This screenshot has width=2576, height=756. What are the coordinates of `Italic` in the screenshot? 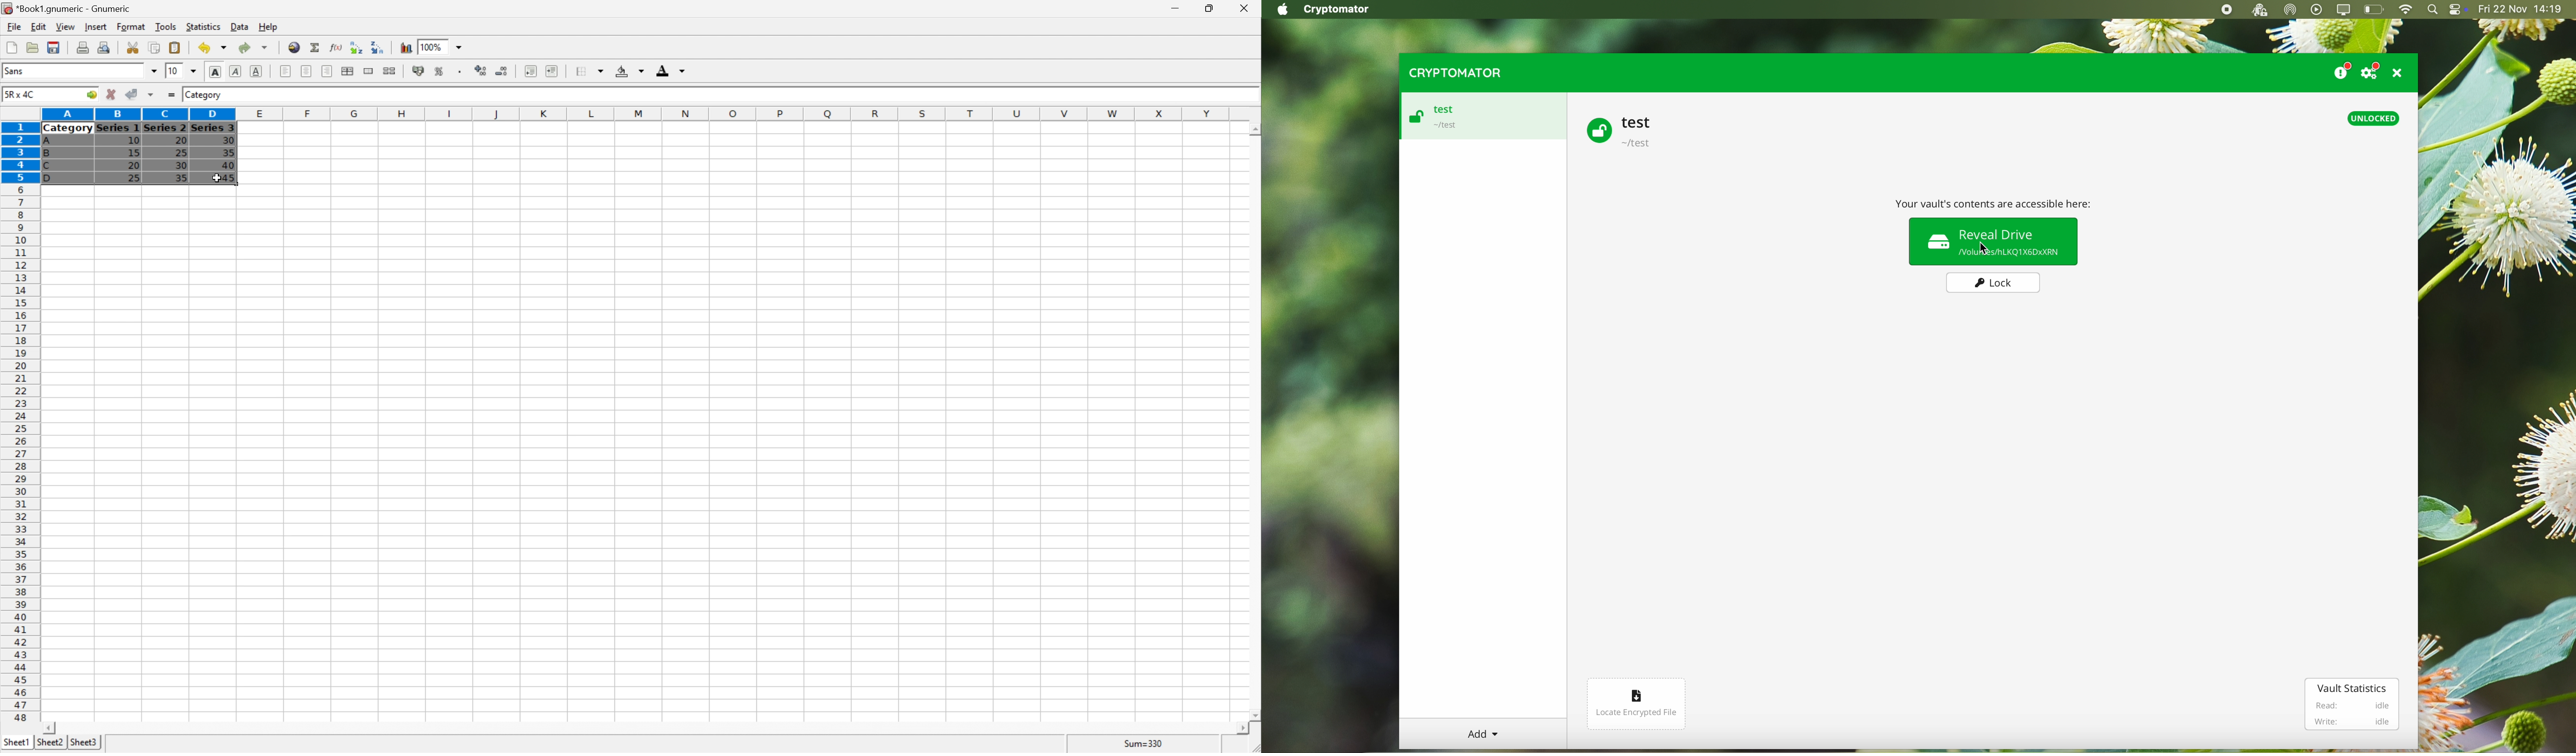 It's located at (235, 71).